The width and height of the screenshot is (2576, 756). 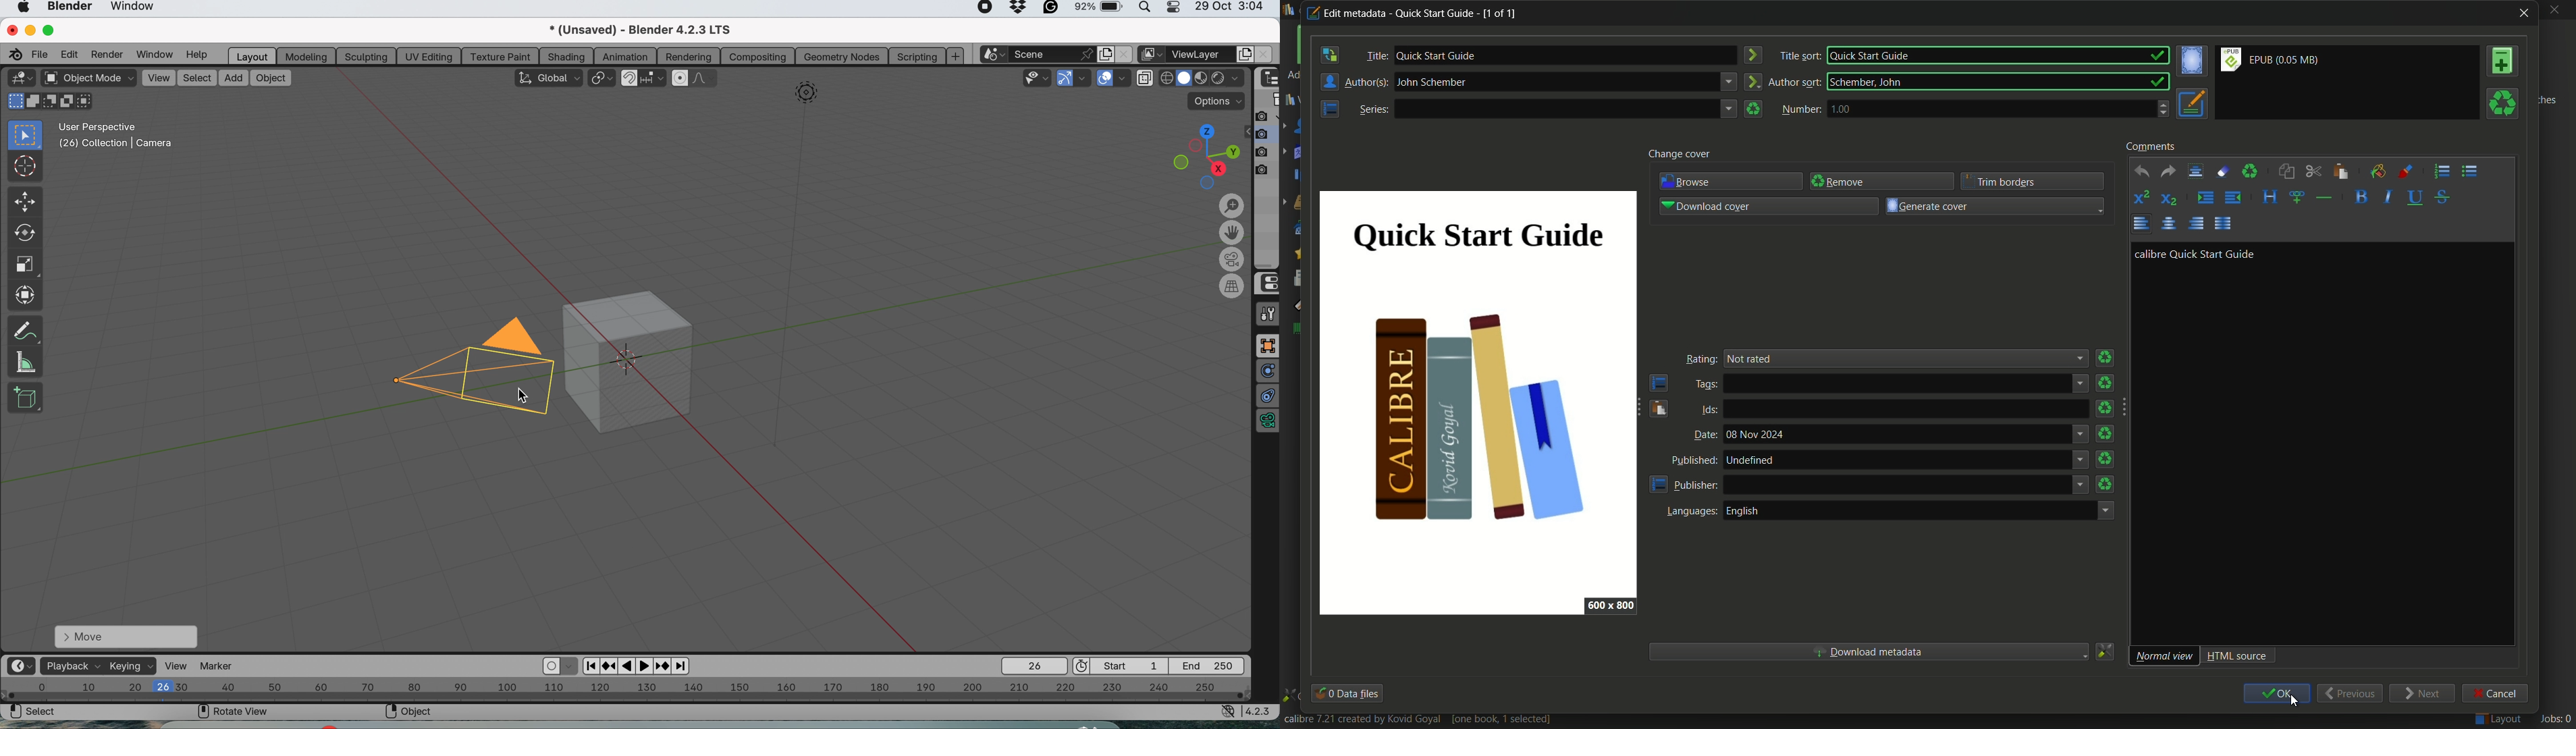 What do you see at coordinates (760, 56) in the screenshot?
I see `composting` at bounding box center [760, 56].